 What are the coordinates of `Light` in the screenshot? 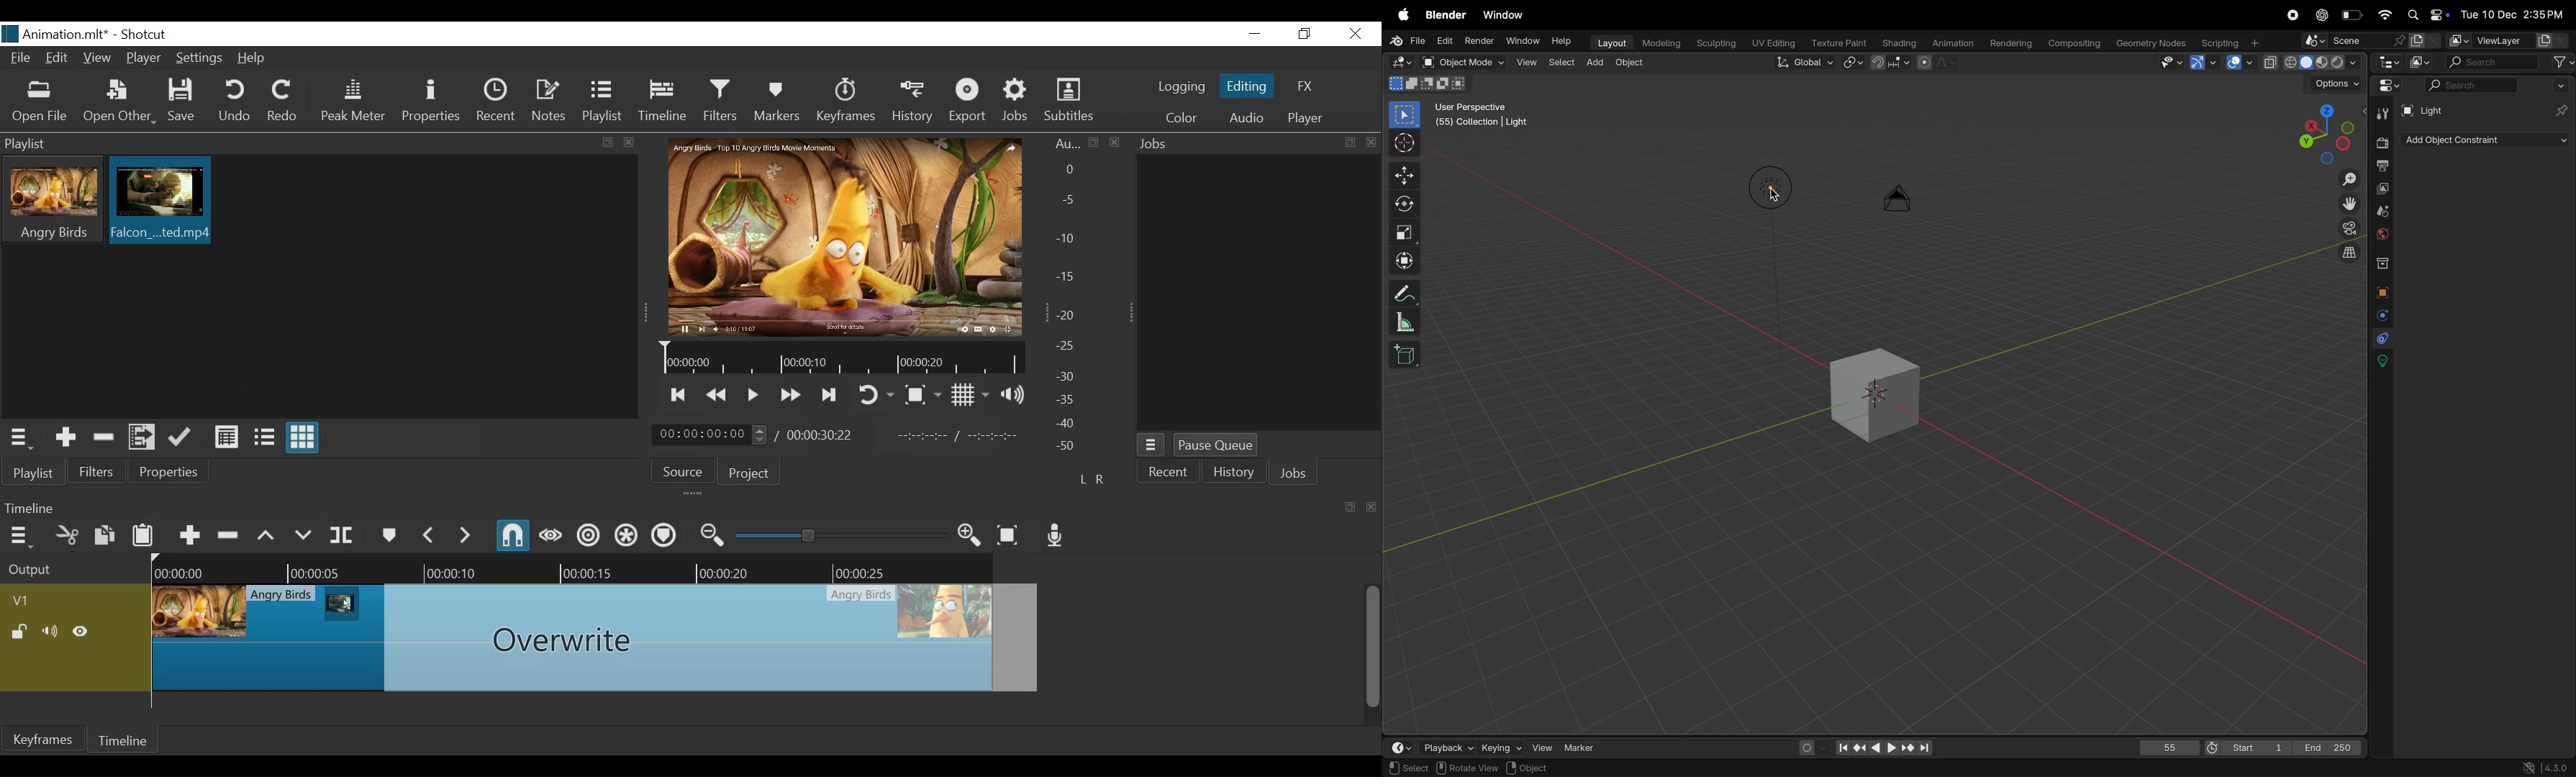 It's located at (2429, 109).